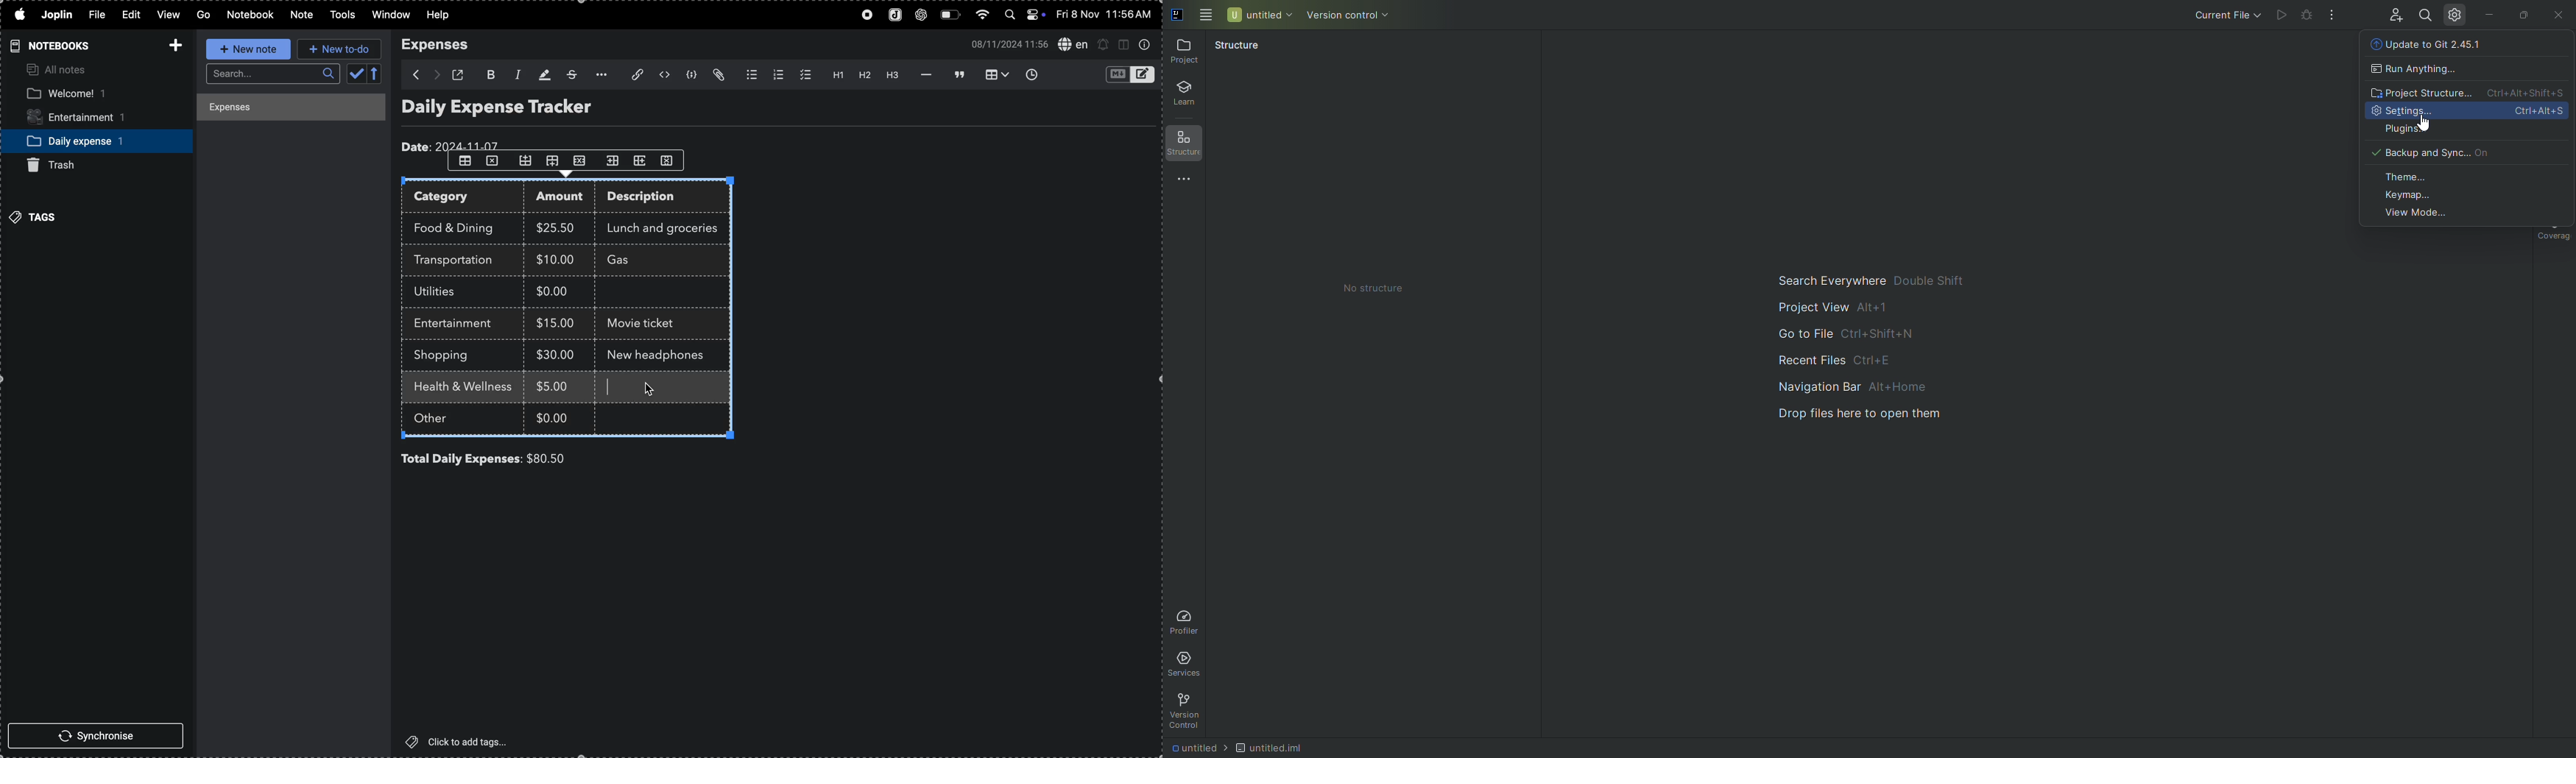  I want to click on calendar, so click(365, 75).